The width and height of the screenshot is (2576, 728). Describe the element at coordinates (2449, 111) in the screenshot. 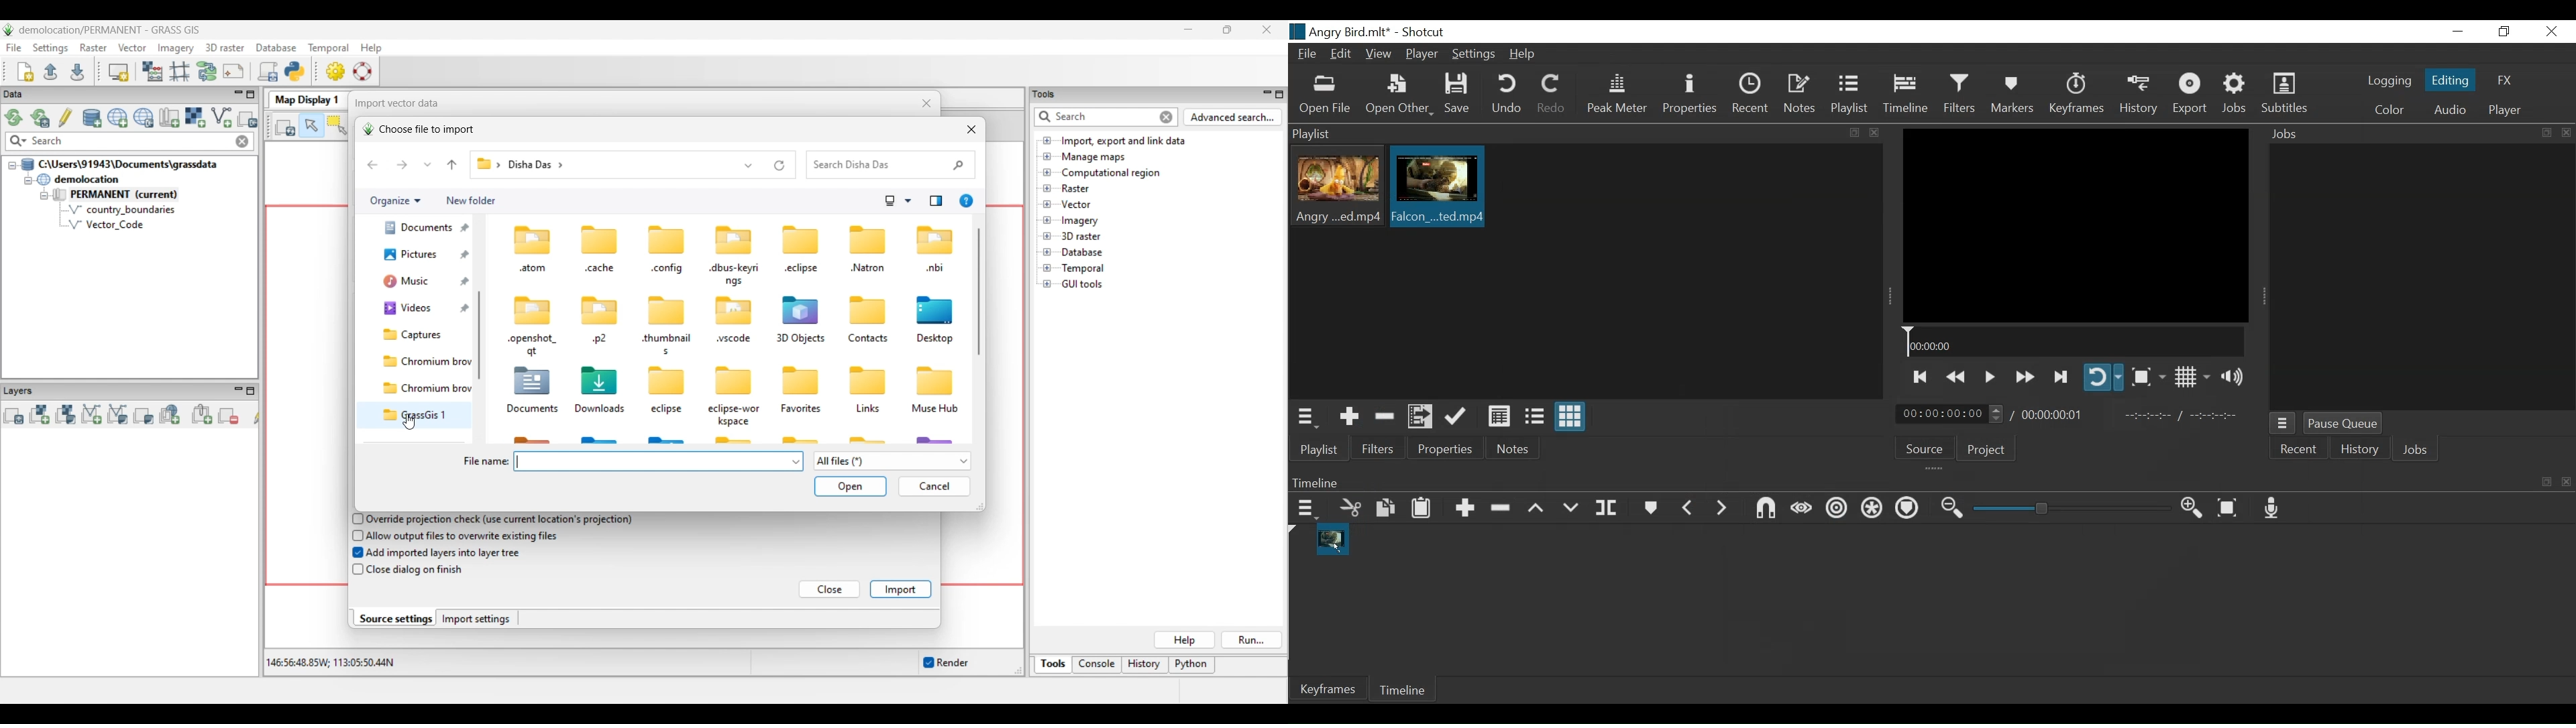

I see `Audio` at that location.